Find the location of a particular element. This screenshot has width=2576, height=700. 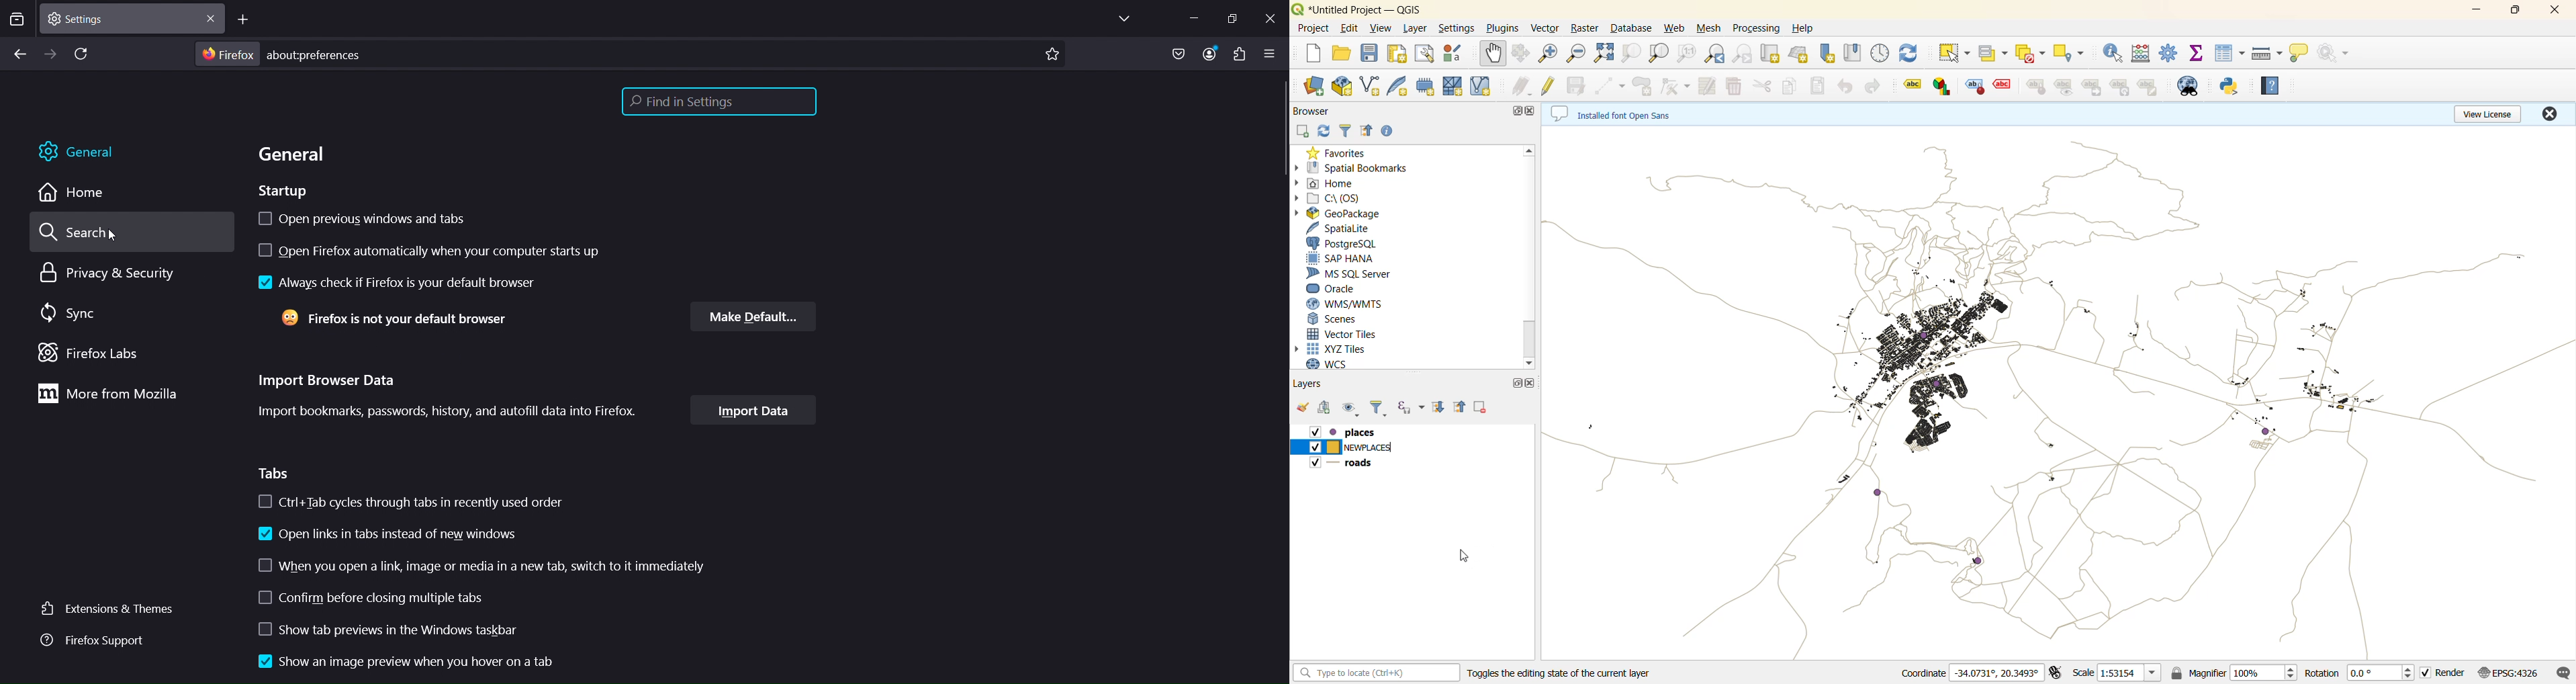

new map view is located at coordinates (1775, 54).